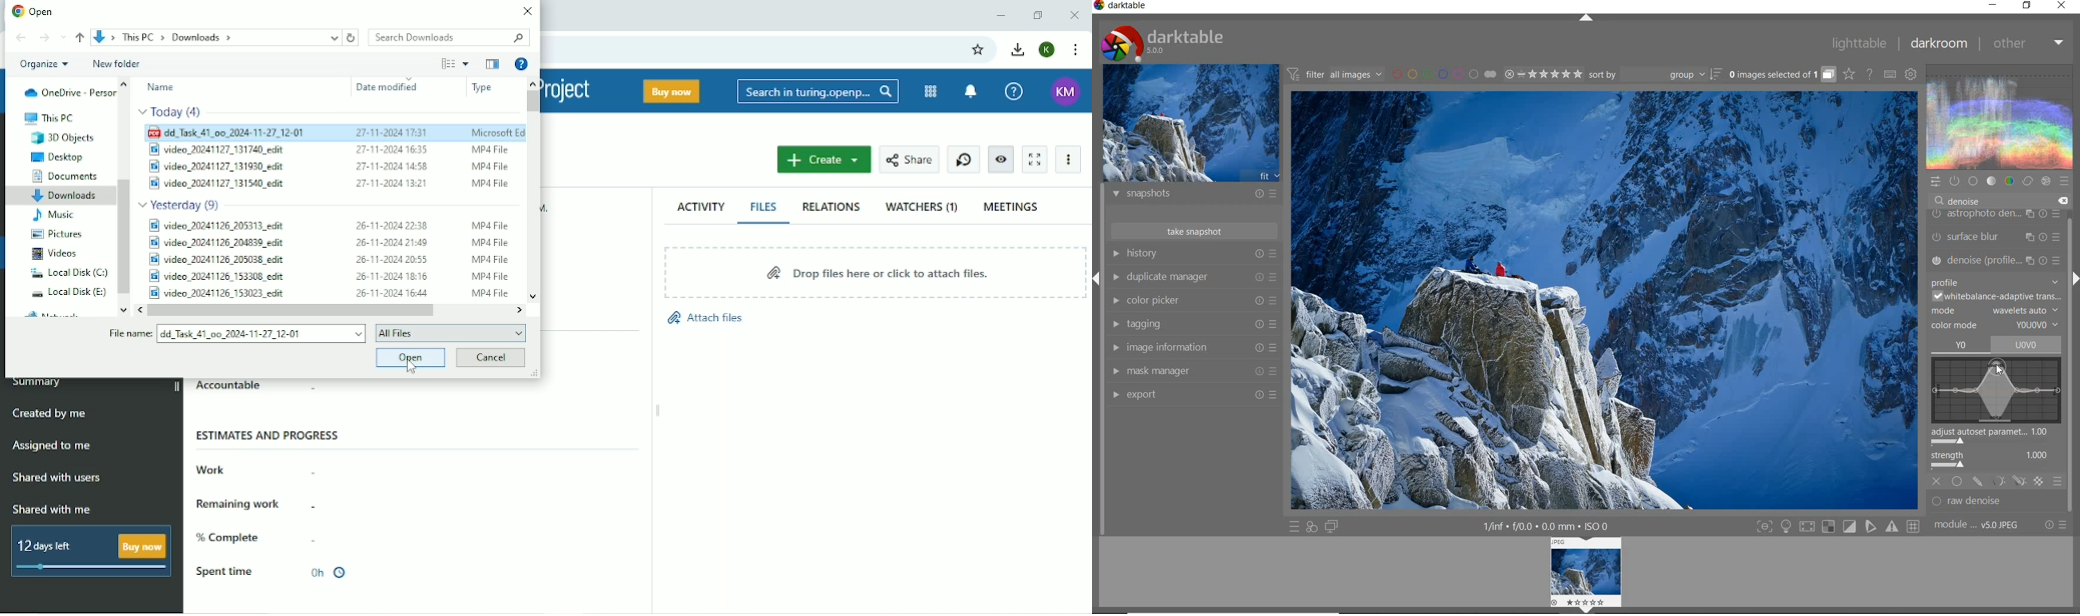 The image size is (2100, 616). I want to click on Shared with me, so click(51, 509).